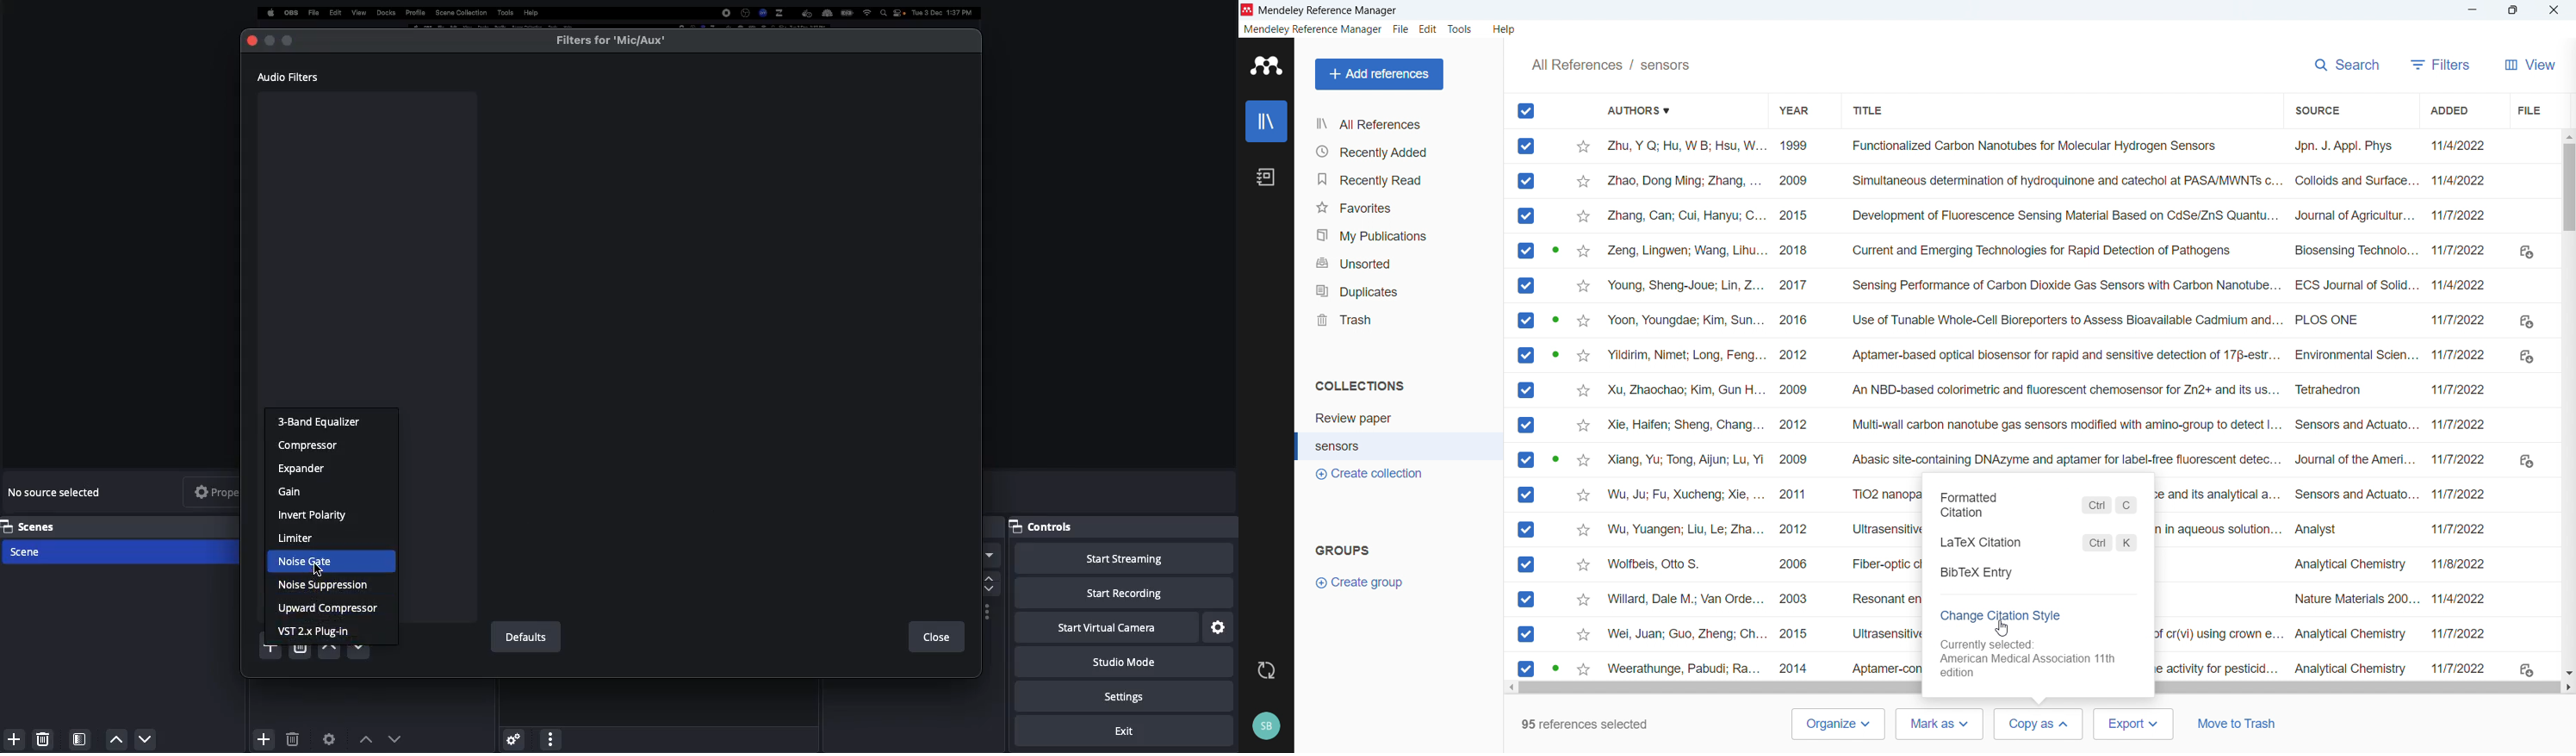 This screenshot has width=2576, height=756. Describe the element at coordinates (2135, 724) in the screenshot. I see `Export ` at that location.